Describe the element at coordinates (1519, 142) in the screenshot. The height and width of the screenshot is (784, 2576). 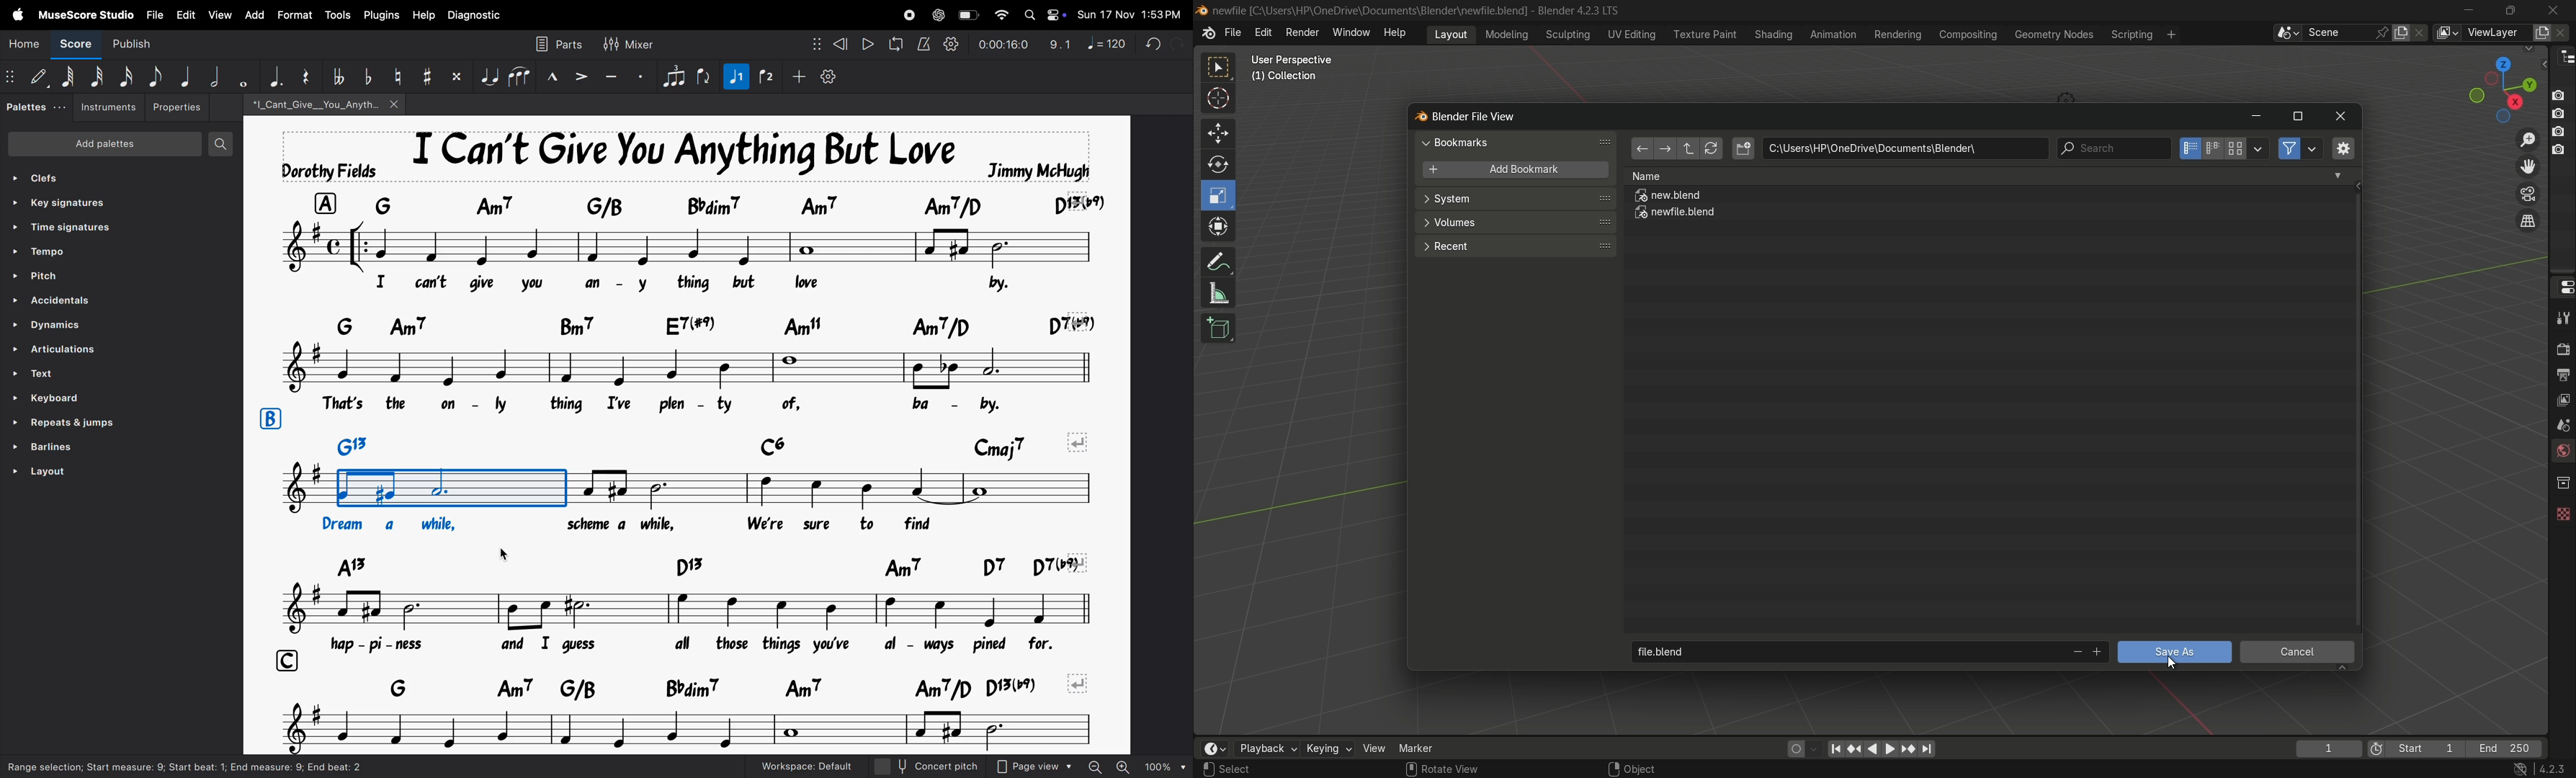
I see `bookmarks` at that location.